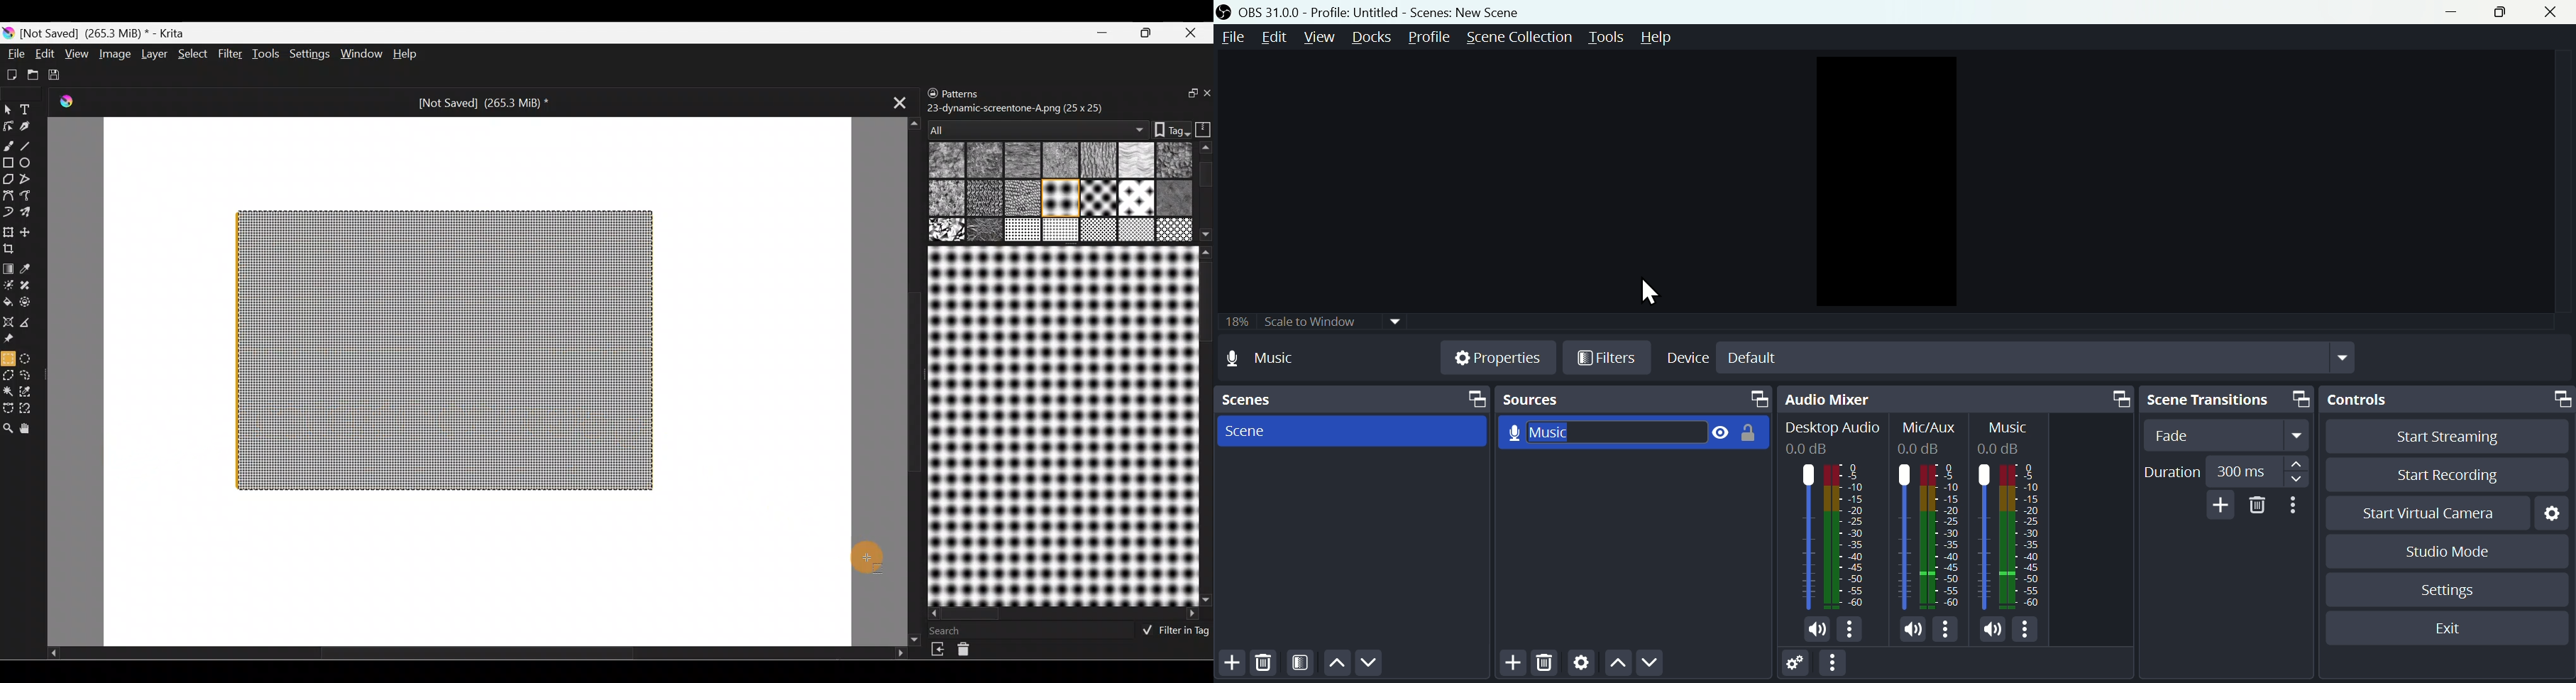 The width and height of the screenshot is (2576, 700). I want to click on Properties, so click(1494, 358).